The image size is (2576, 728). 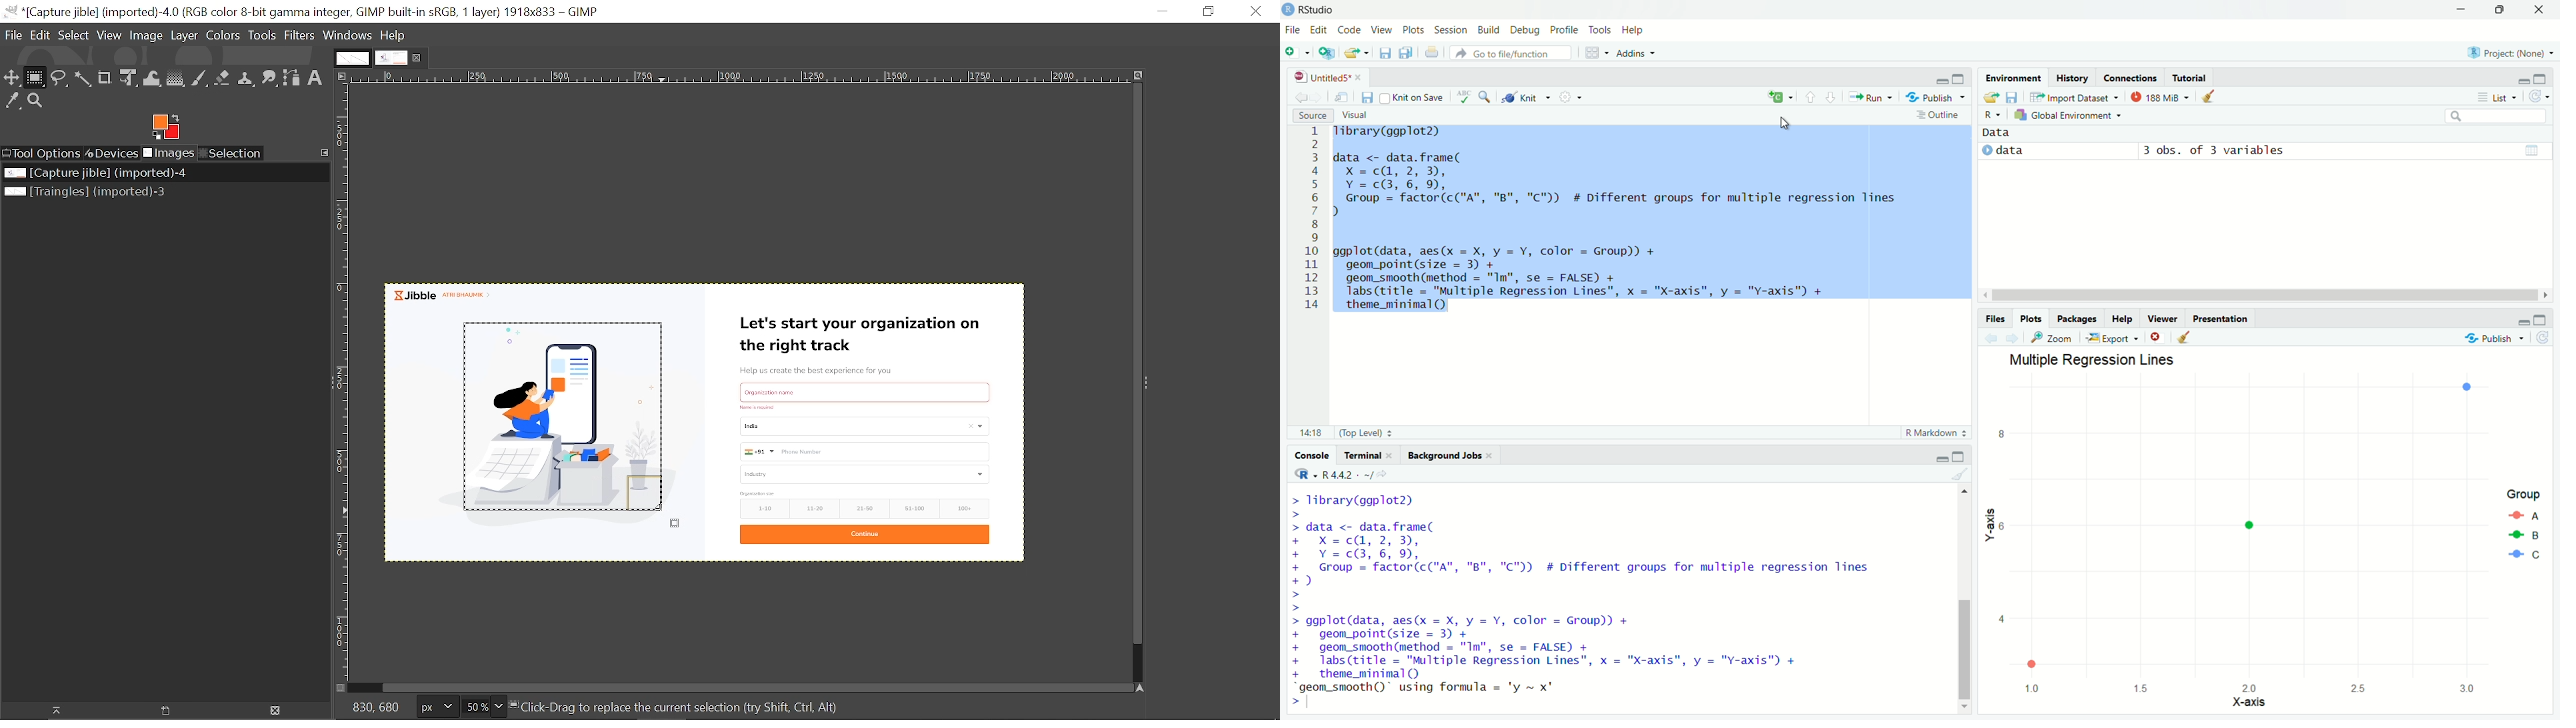 I want to click on RStudio, so click(x=1311, y=9).